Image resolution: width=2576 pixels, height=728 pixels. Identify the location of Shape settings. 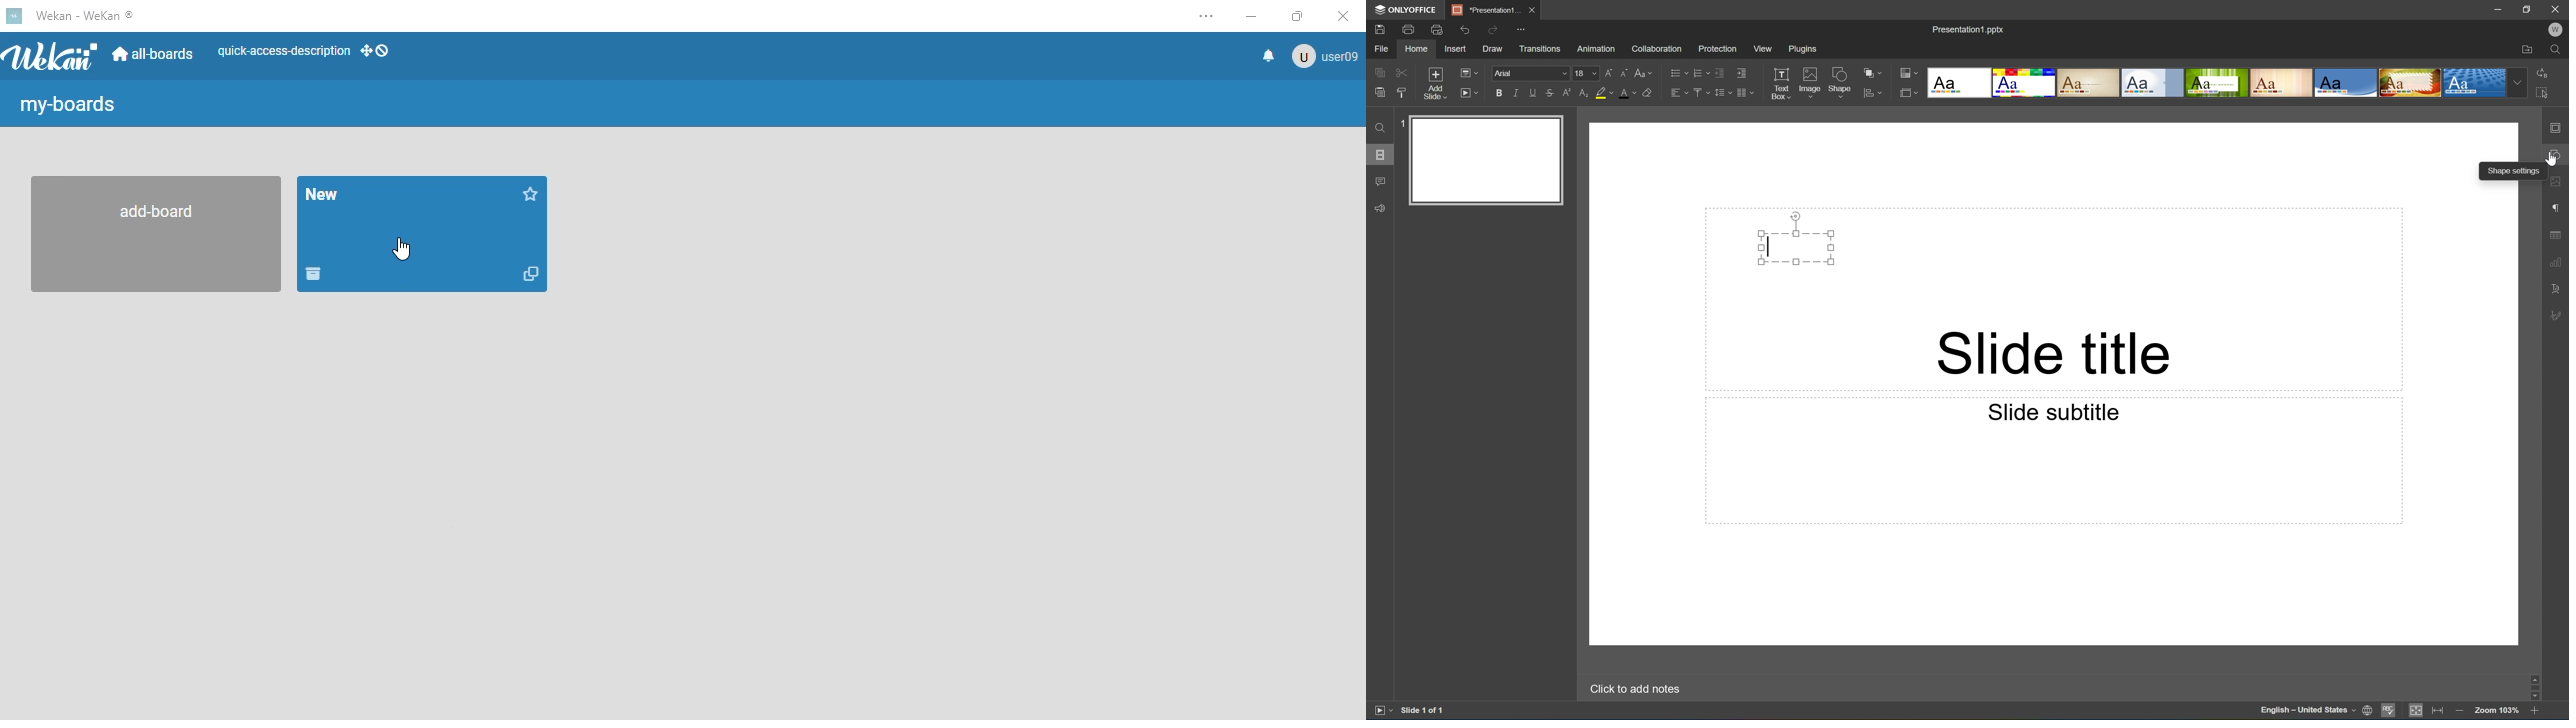
(2515, 172).